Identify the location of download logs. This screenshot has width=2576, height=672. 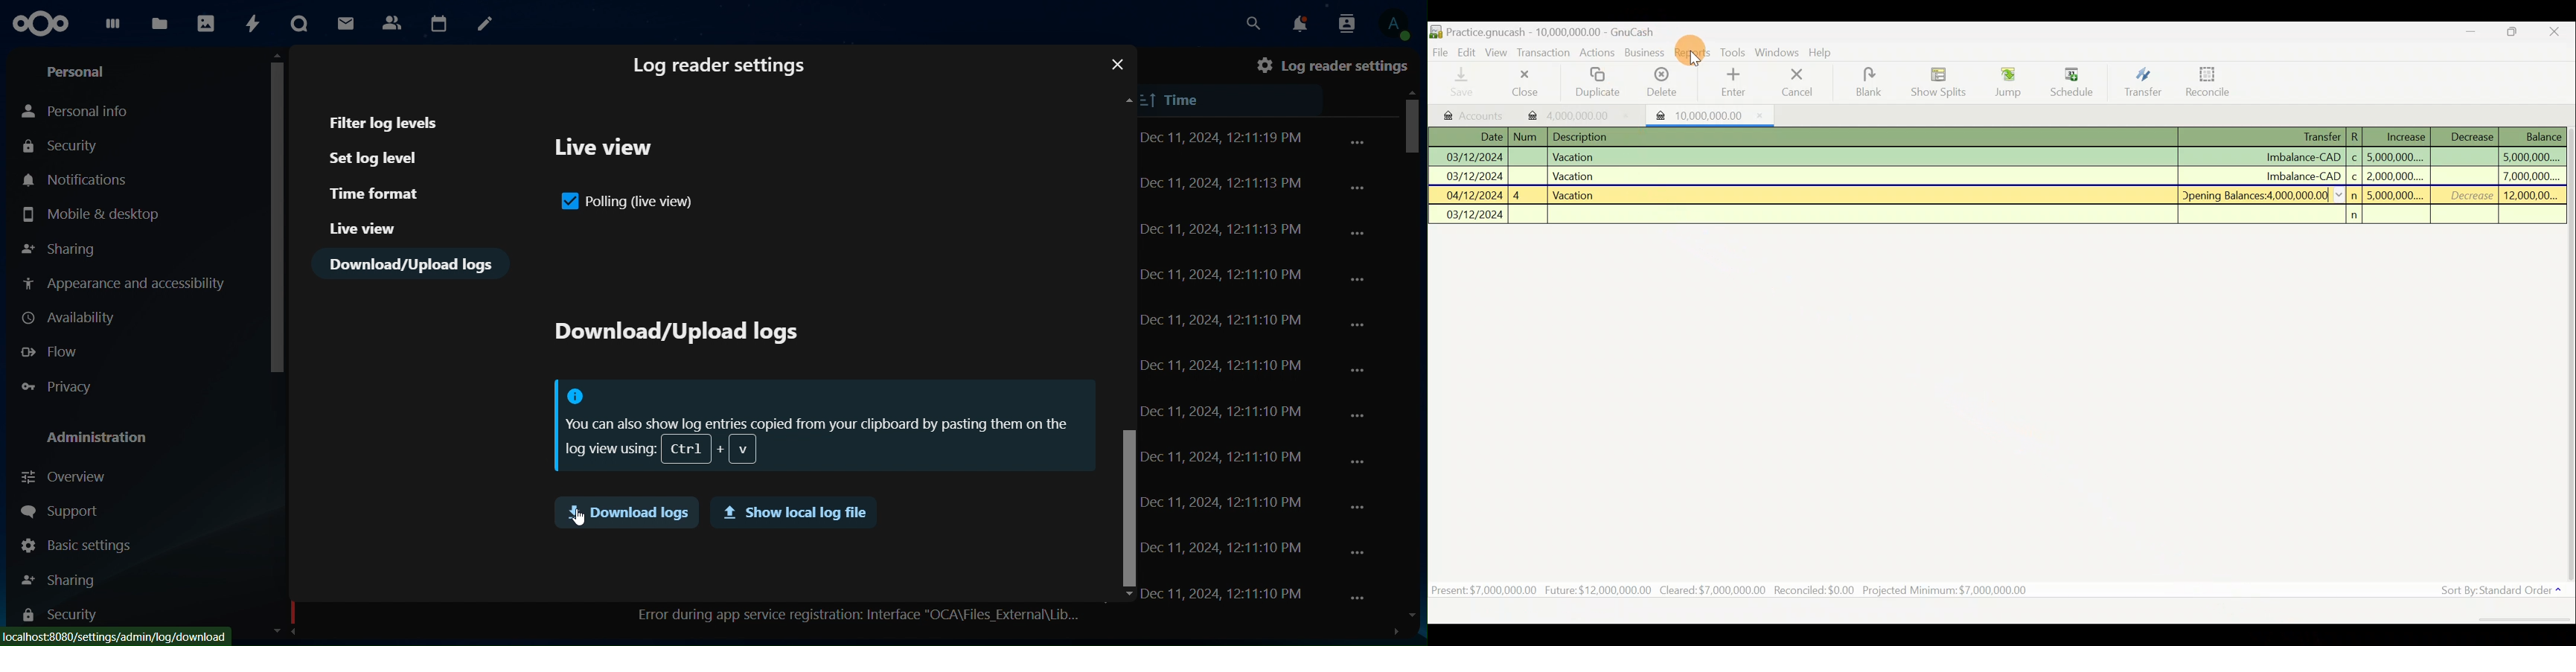
(625, 512).